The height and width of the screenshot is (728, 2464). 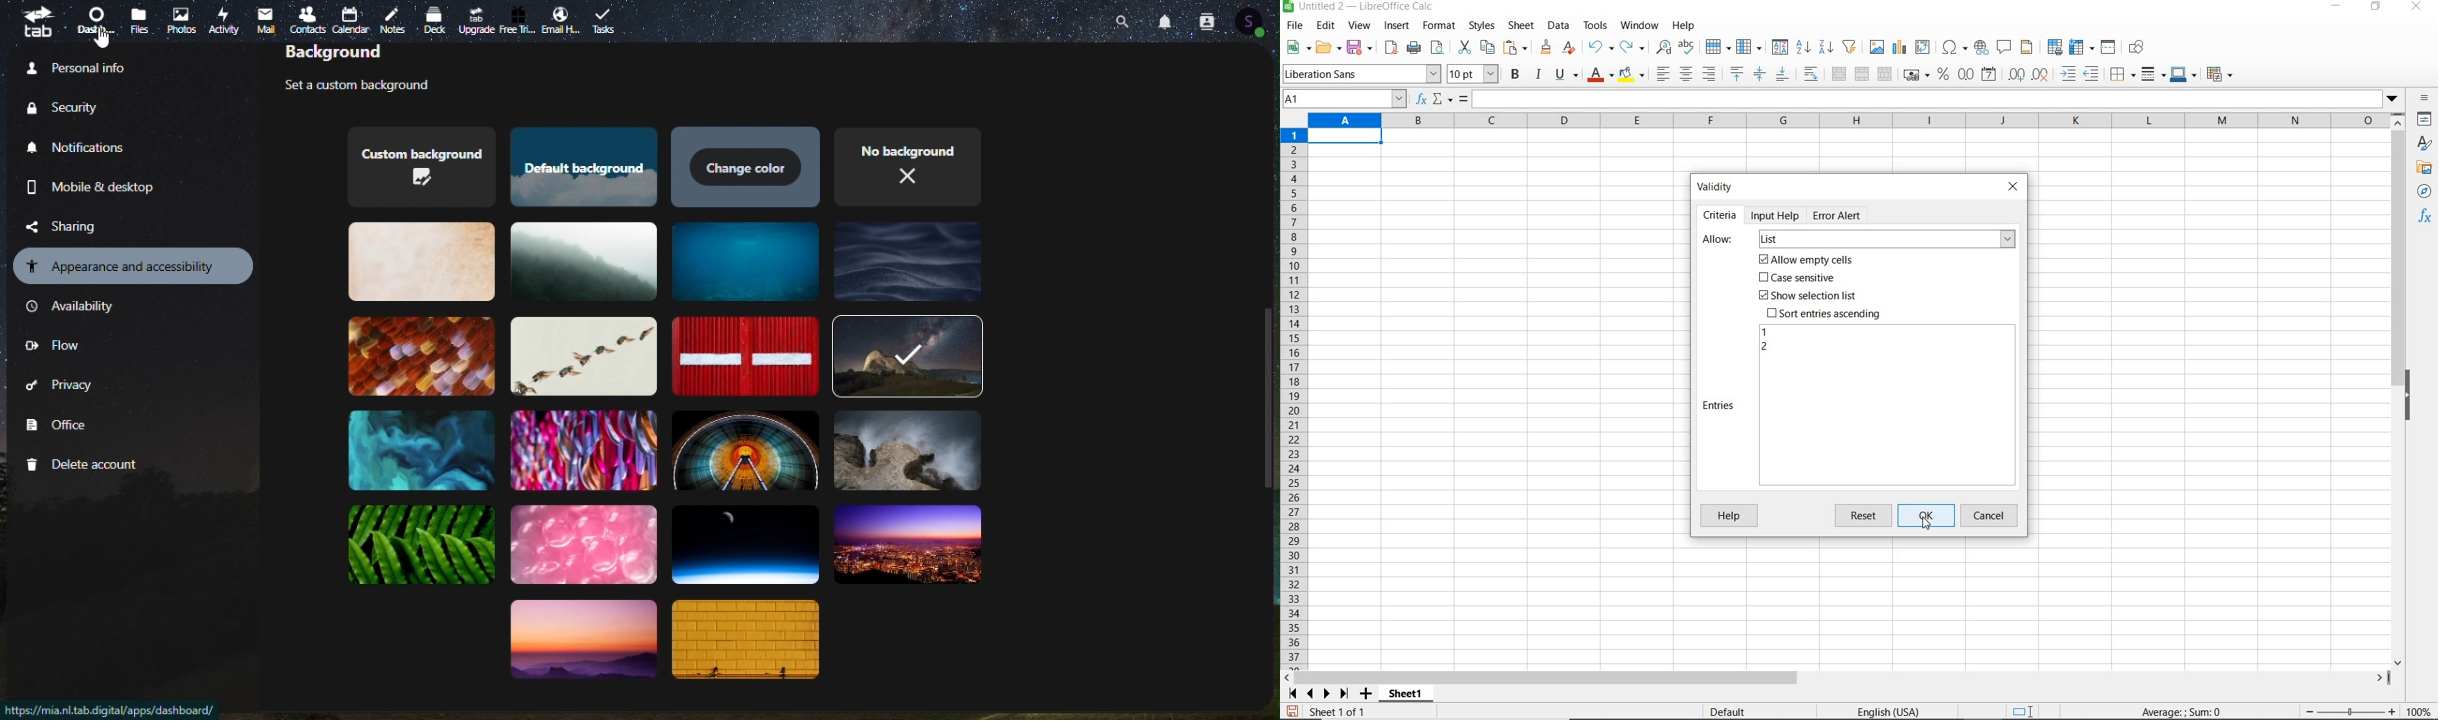 What do you see at coordinates (913, 545) in the screenshot?
I see `Themes` at bounding box center [913, 545].